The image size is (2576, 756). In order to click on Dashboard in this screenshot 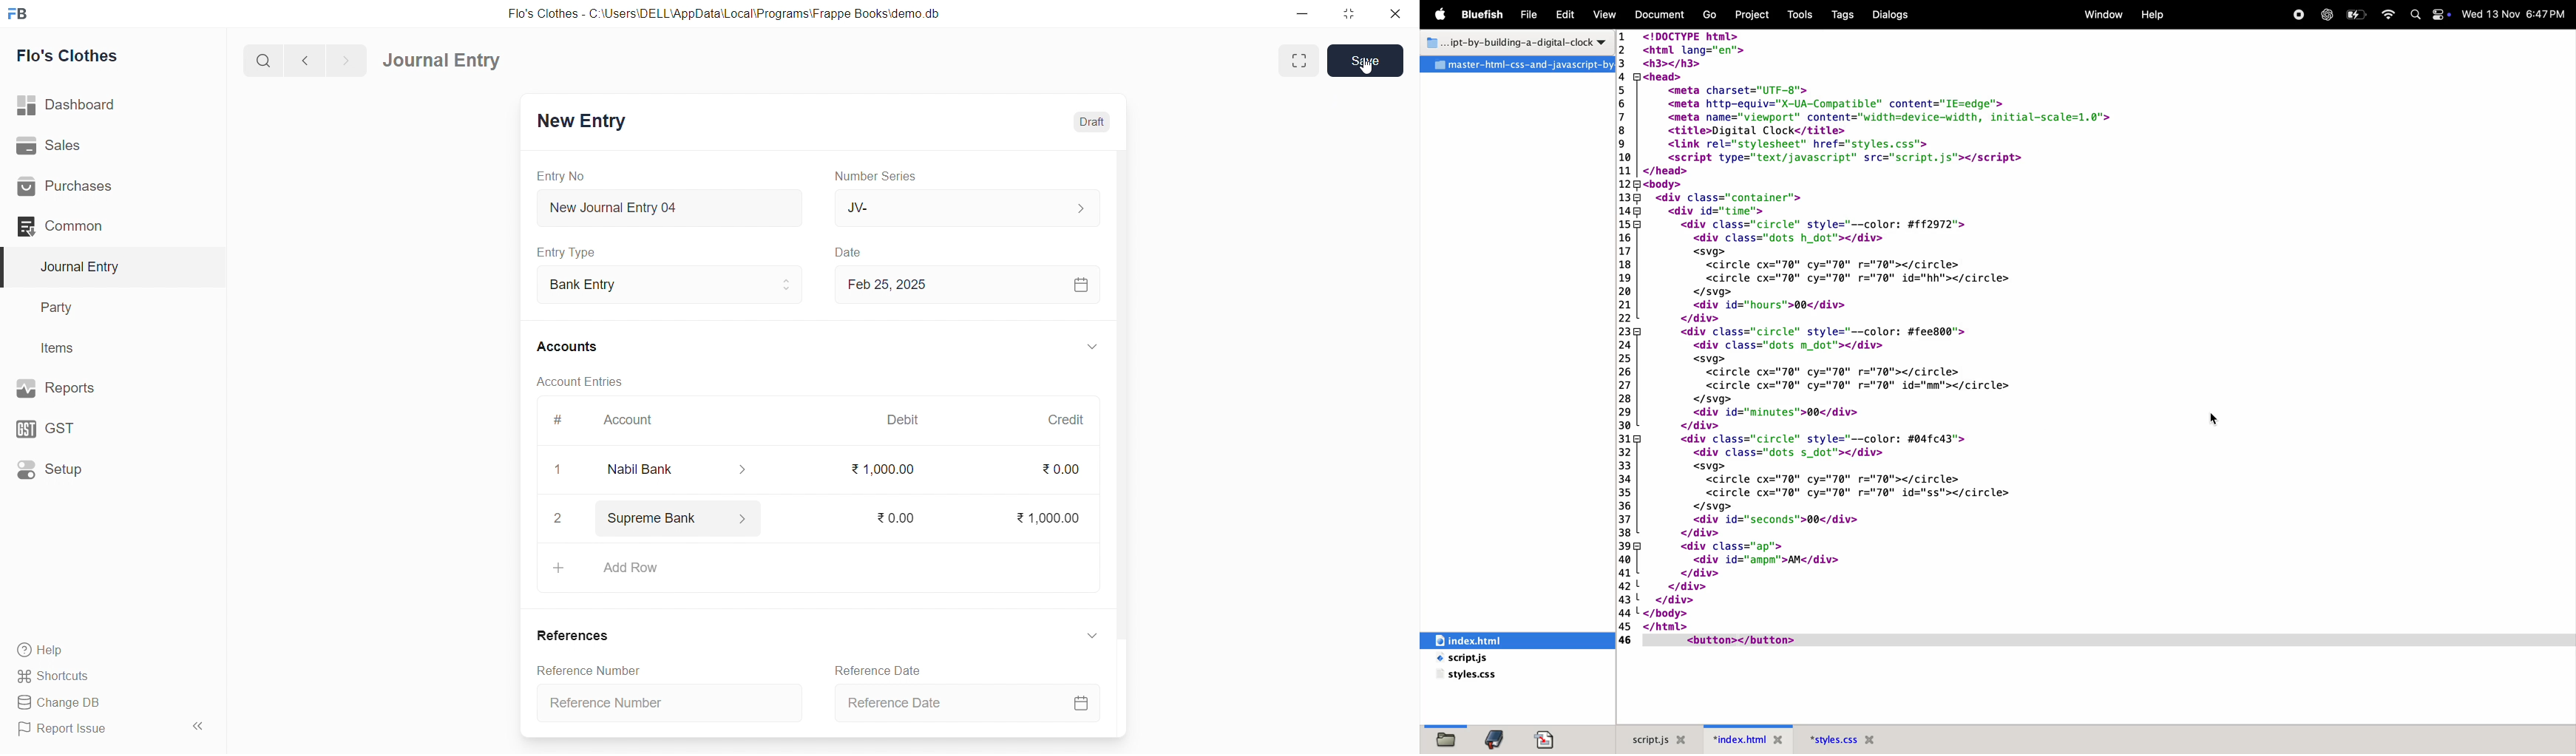, I will do `click(109, 105)`.